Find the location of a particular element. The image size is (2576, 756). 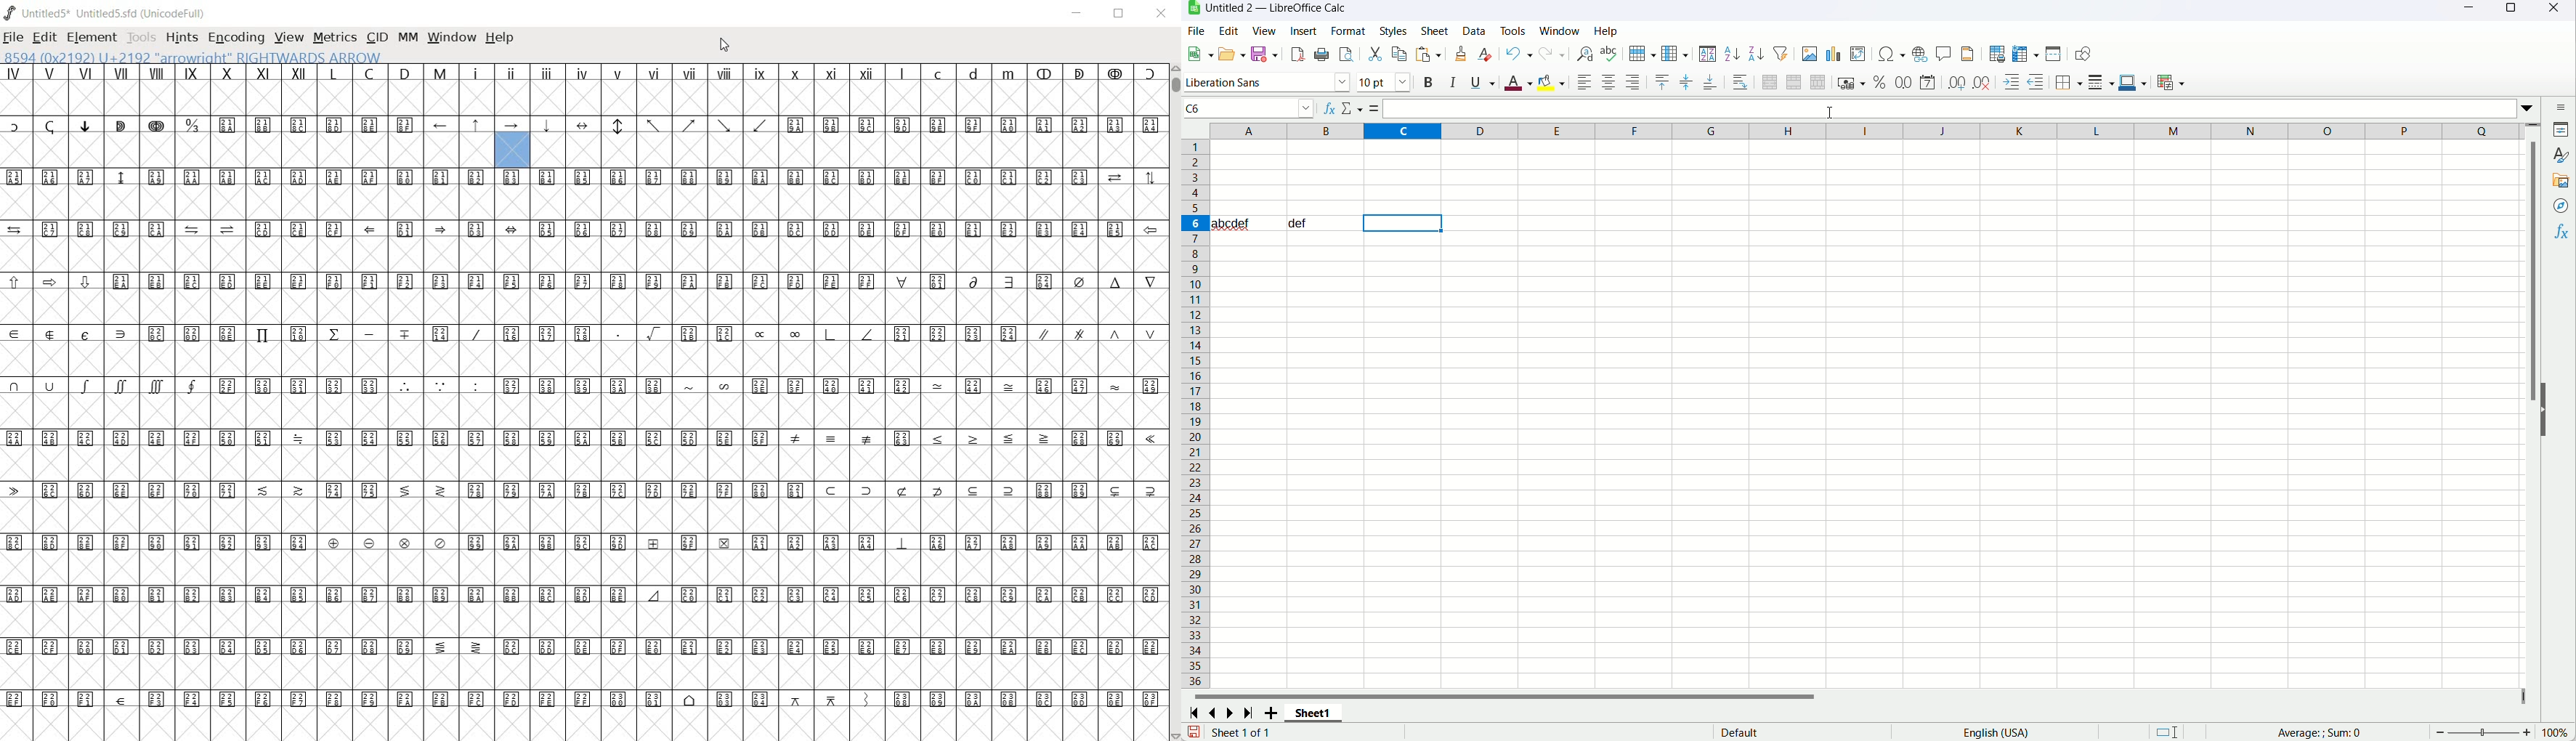

decrease indent is located at coordinates (2037, 81).